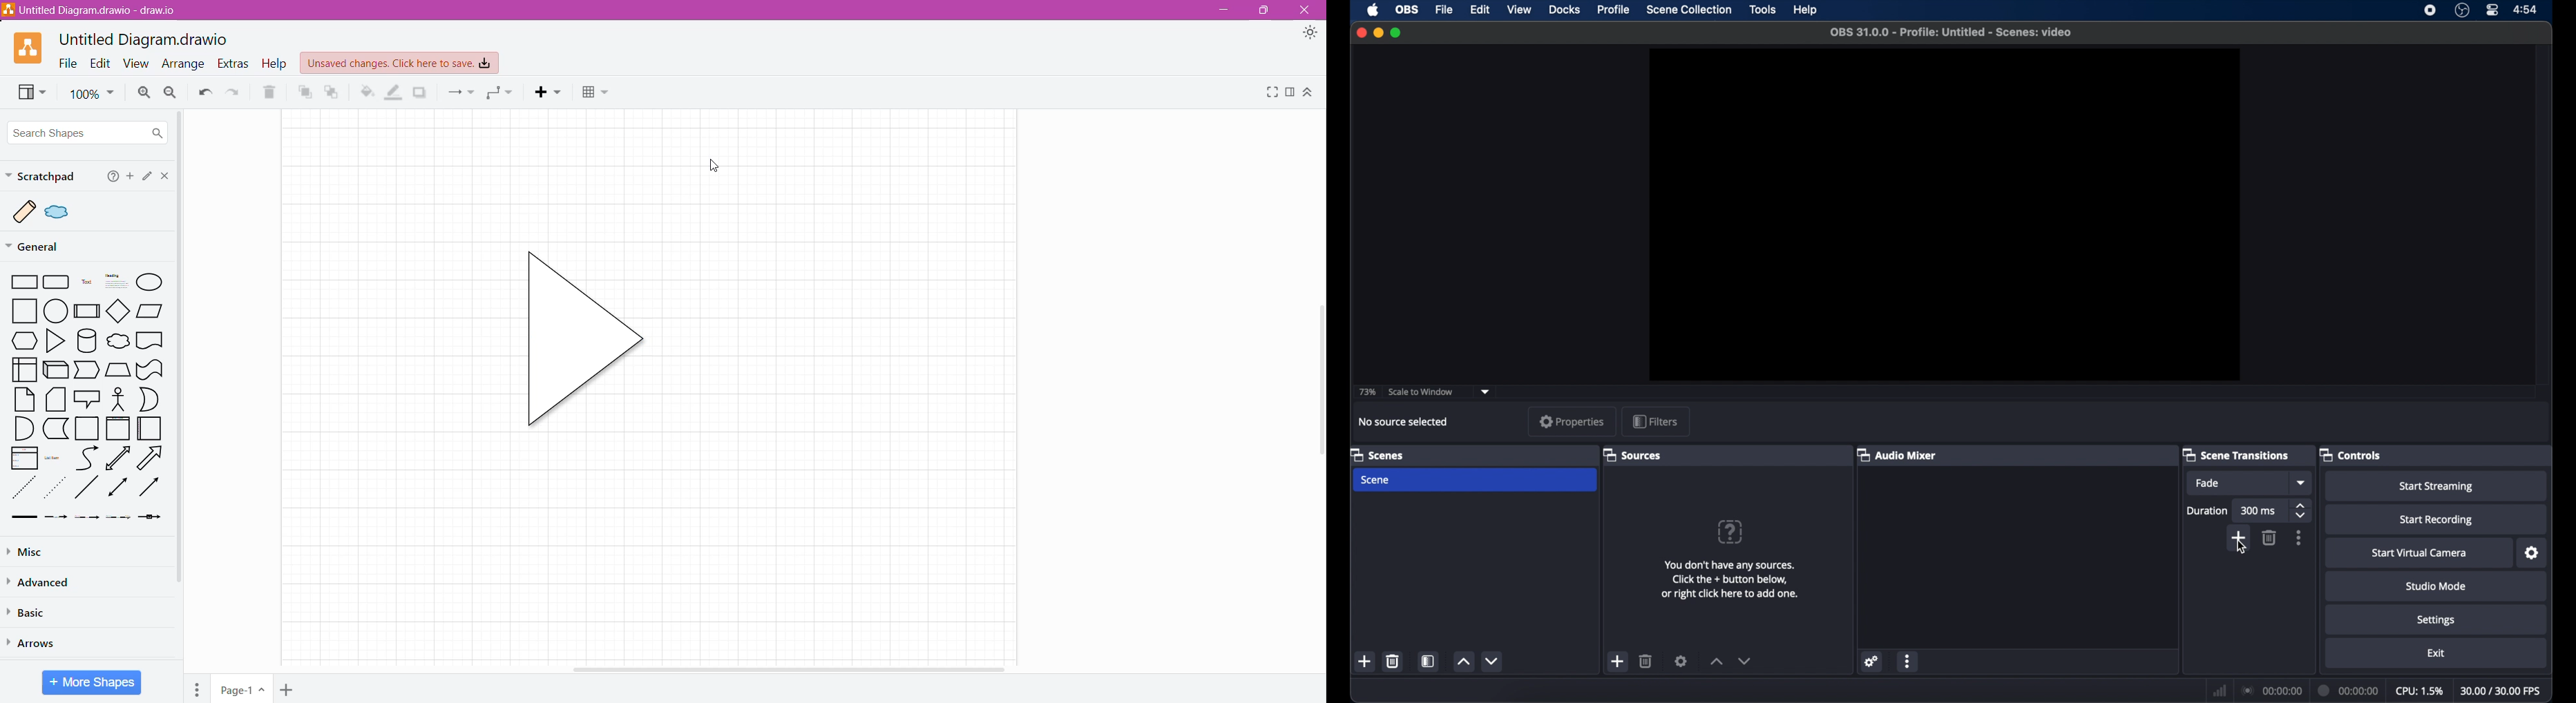  What do you see at coordinates (185, 347) in the screenshot?
I see `Vertical Scroll Bar` at bounding box center [185, 347].